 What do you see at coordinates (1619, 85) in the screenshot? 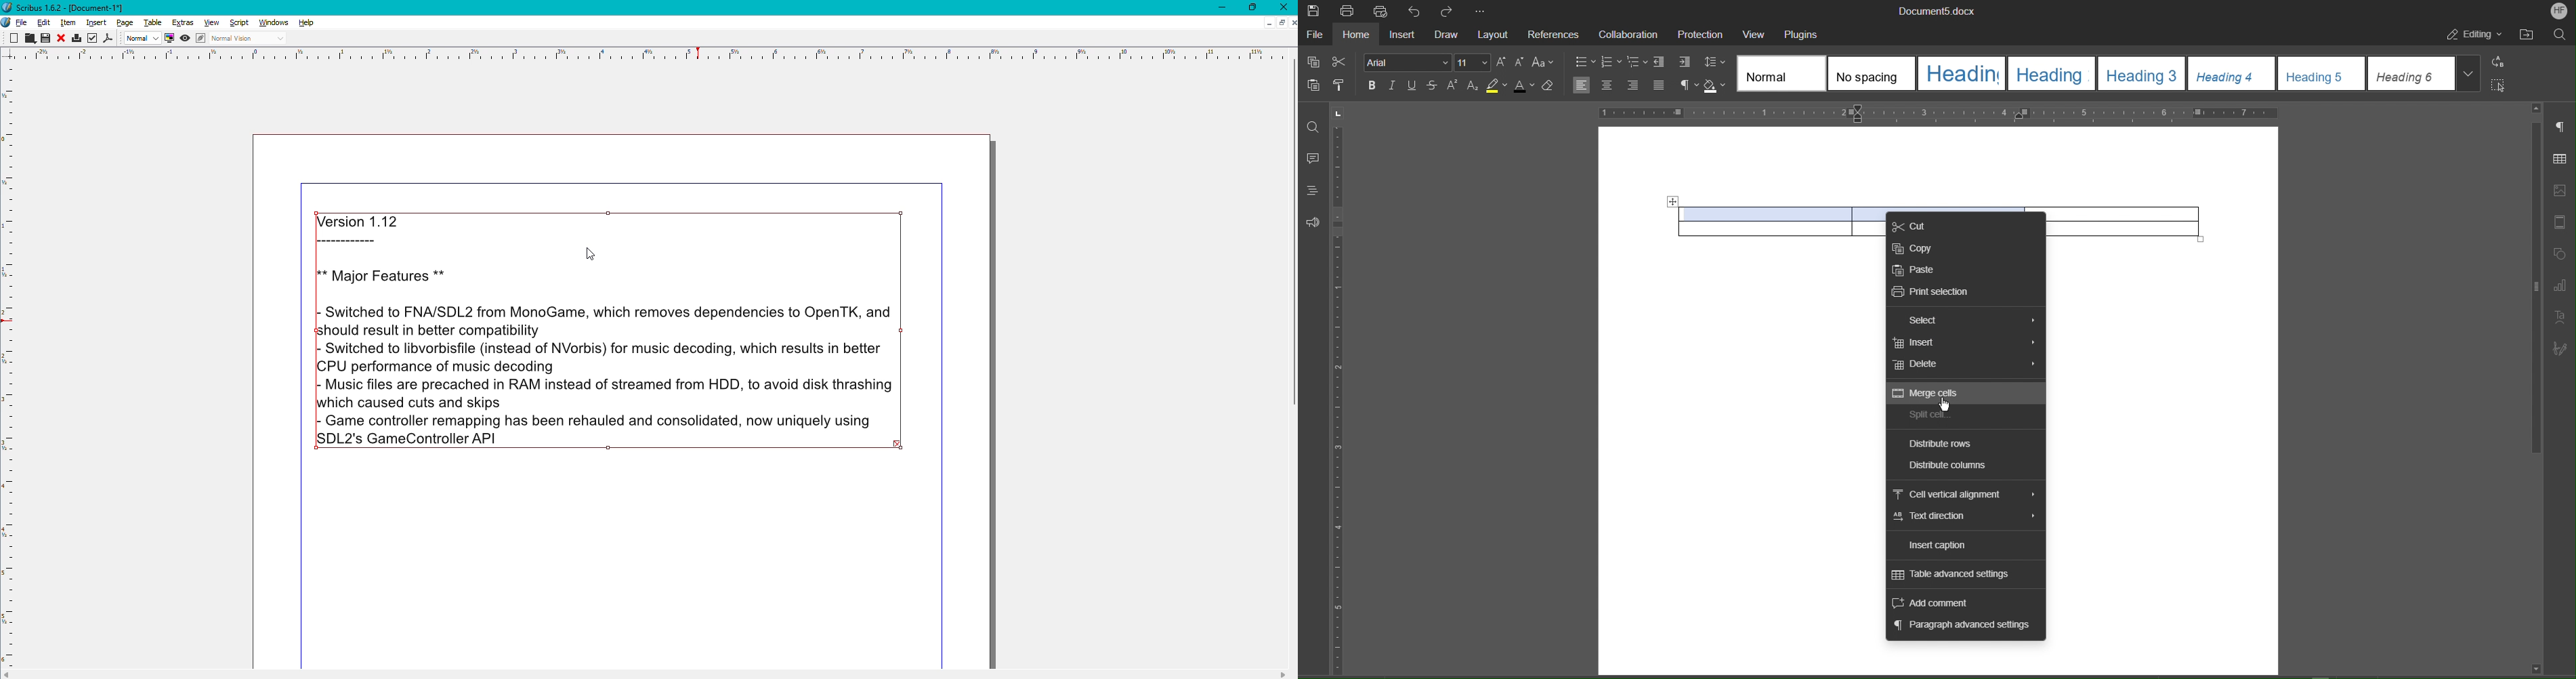
I see `Alignment` at bounding box center [1619, 85].